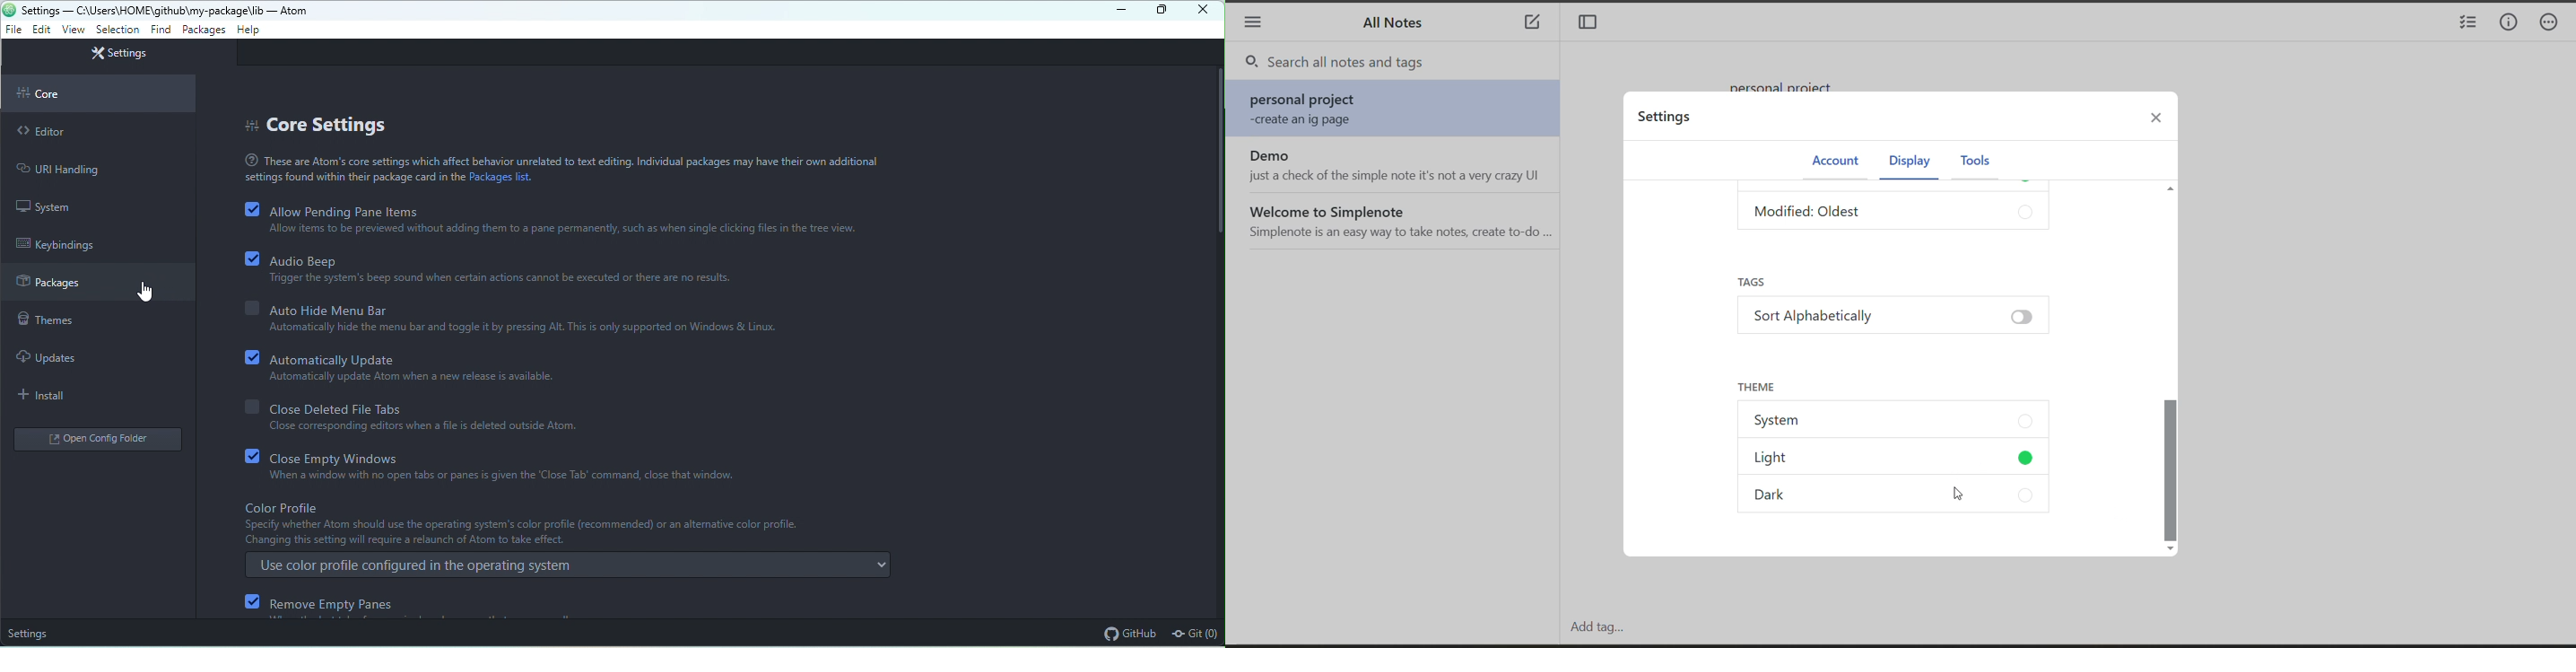 This screenshot has height=672, width=2576. What do you see at coordinates (2556, 24) in the screenshot?
I see `actions` at bounding box center [2556, 24].